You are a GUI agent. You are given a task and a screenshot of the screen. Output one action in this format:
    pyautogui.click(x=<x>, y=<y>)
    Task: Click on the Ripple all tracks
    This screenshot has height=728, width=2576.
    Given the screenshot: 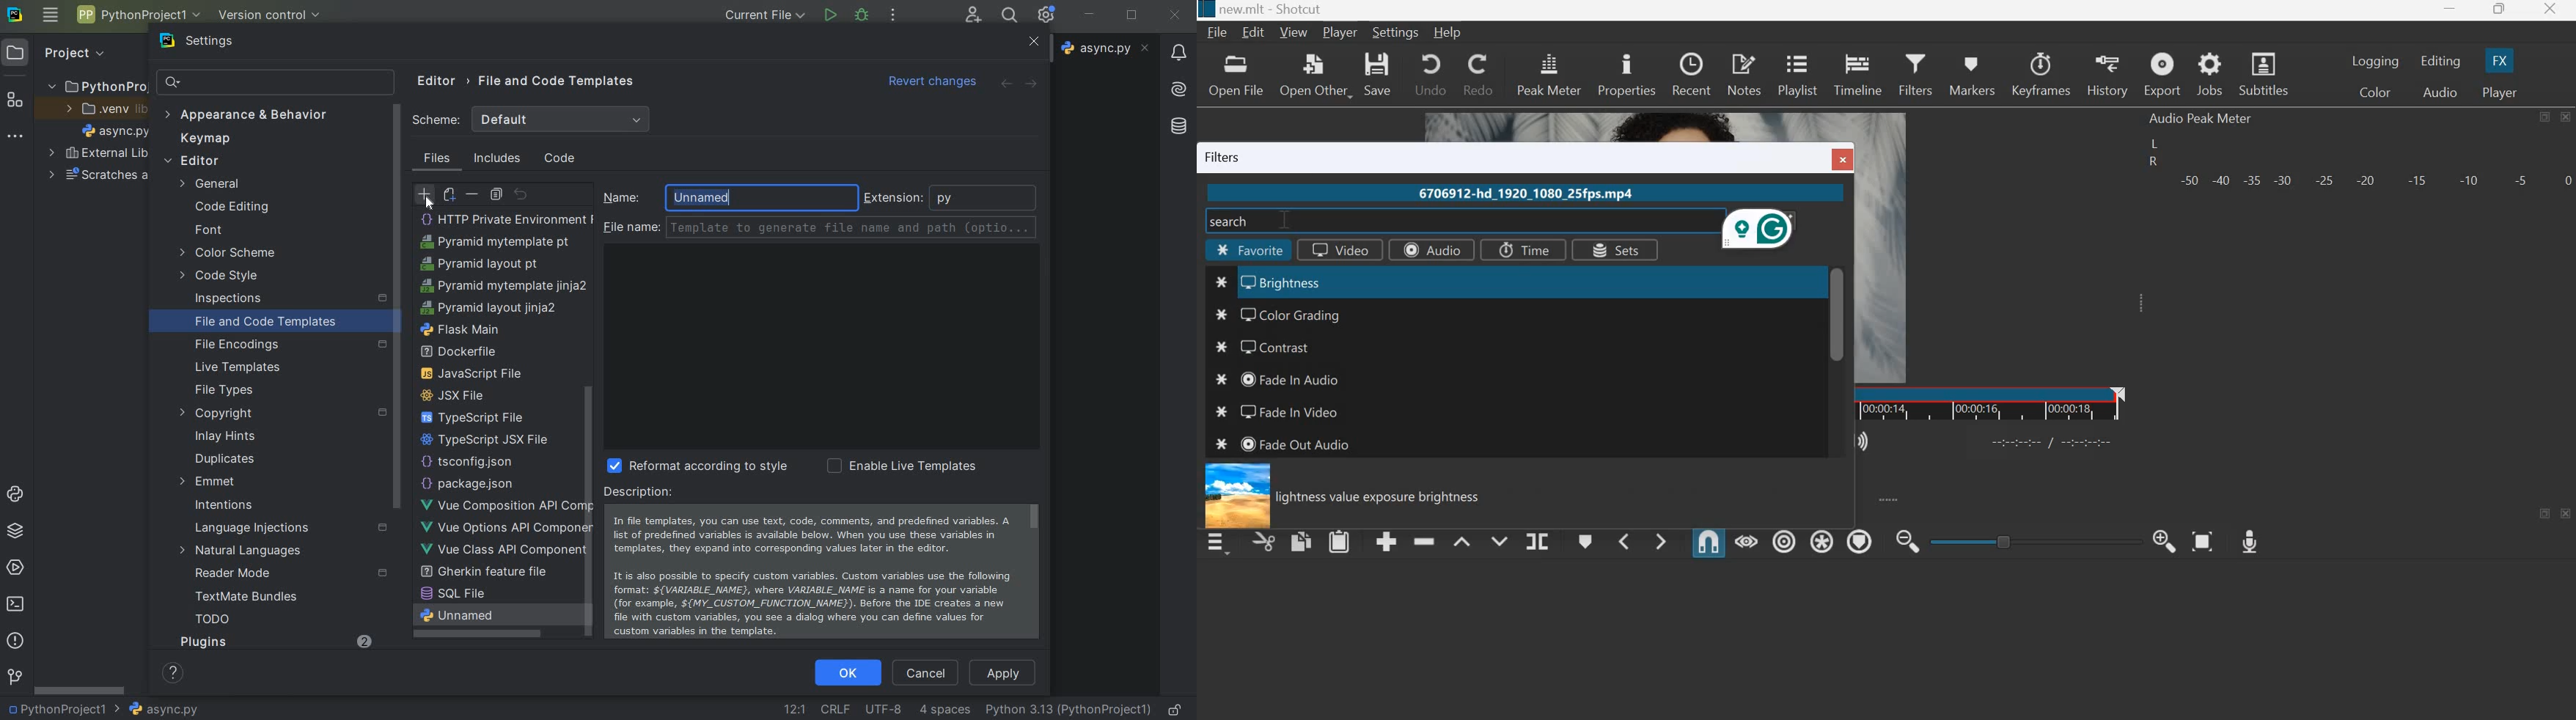 What is the action you would take?
    pyautogui.click(x=1819, y=540)
    